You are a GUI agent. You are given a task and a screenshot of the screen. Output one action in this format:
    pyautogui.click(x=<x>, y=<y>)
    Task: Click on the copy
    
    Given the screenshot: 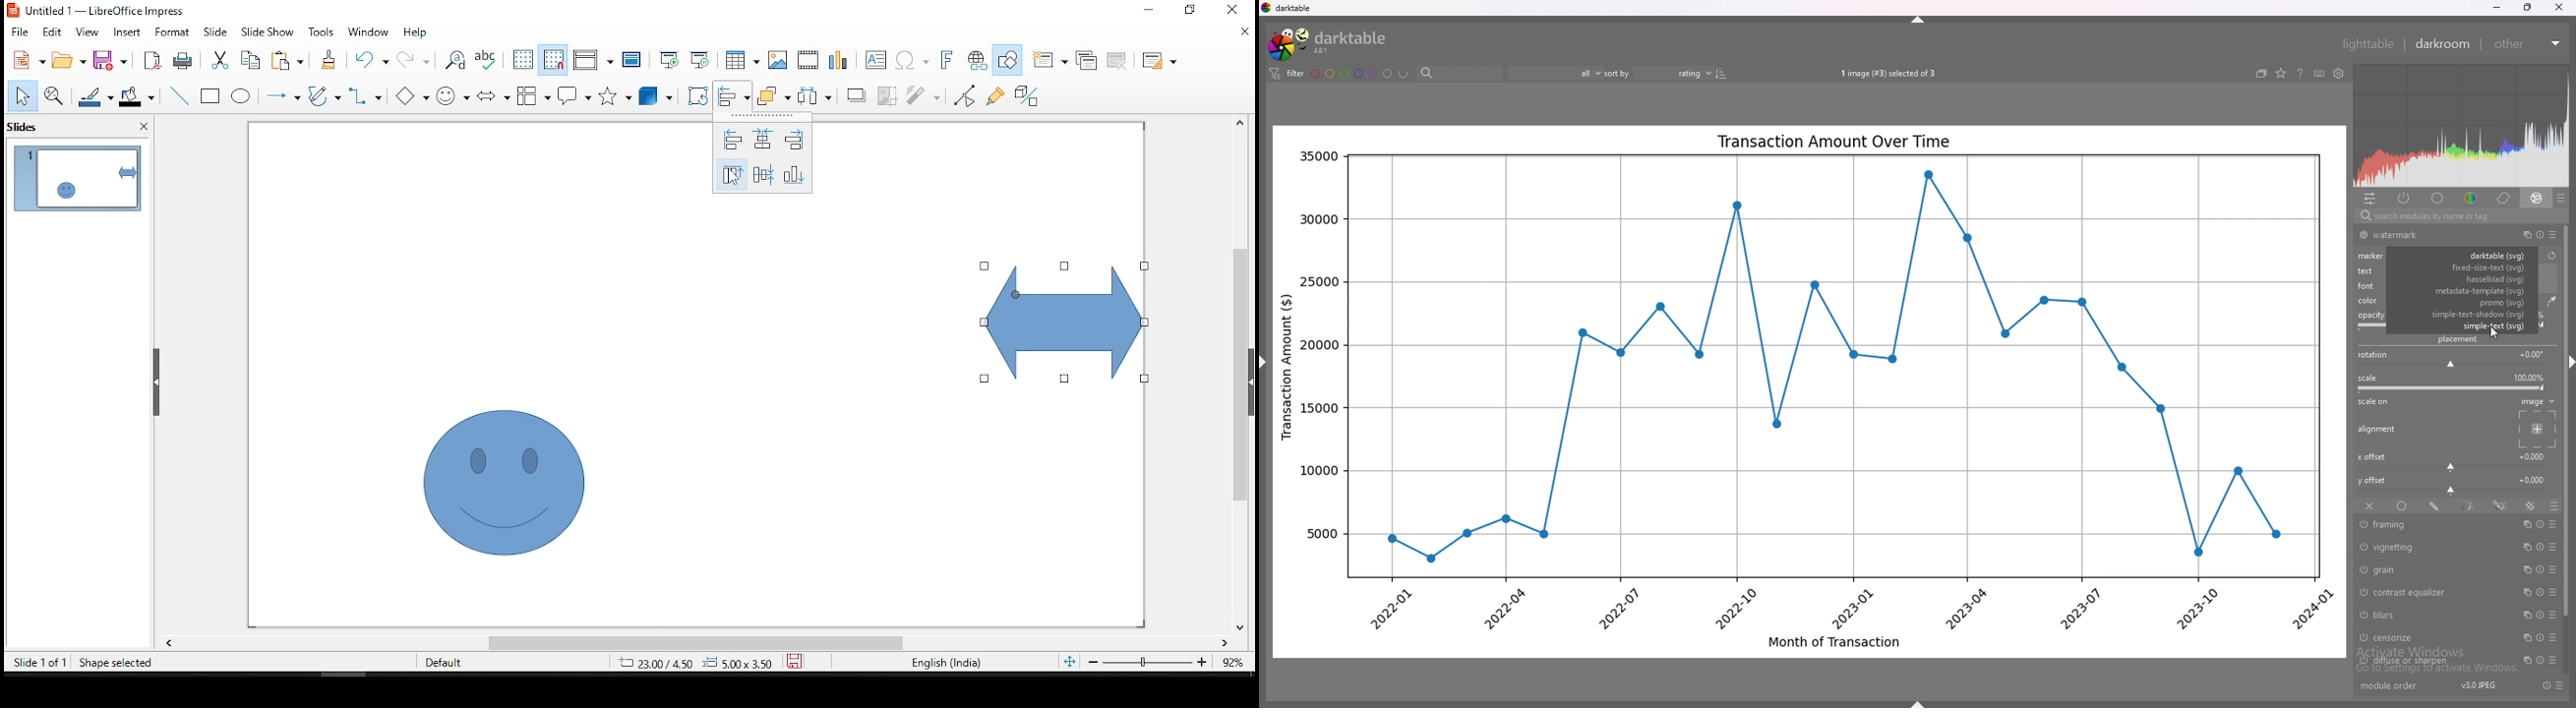 What is the action you would take?
    pyautogui.click(x=247, y=60)
    